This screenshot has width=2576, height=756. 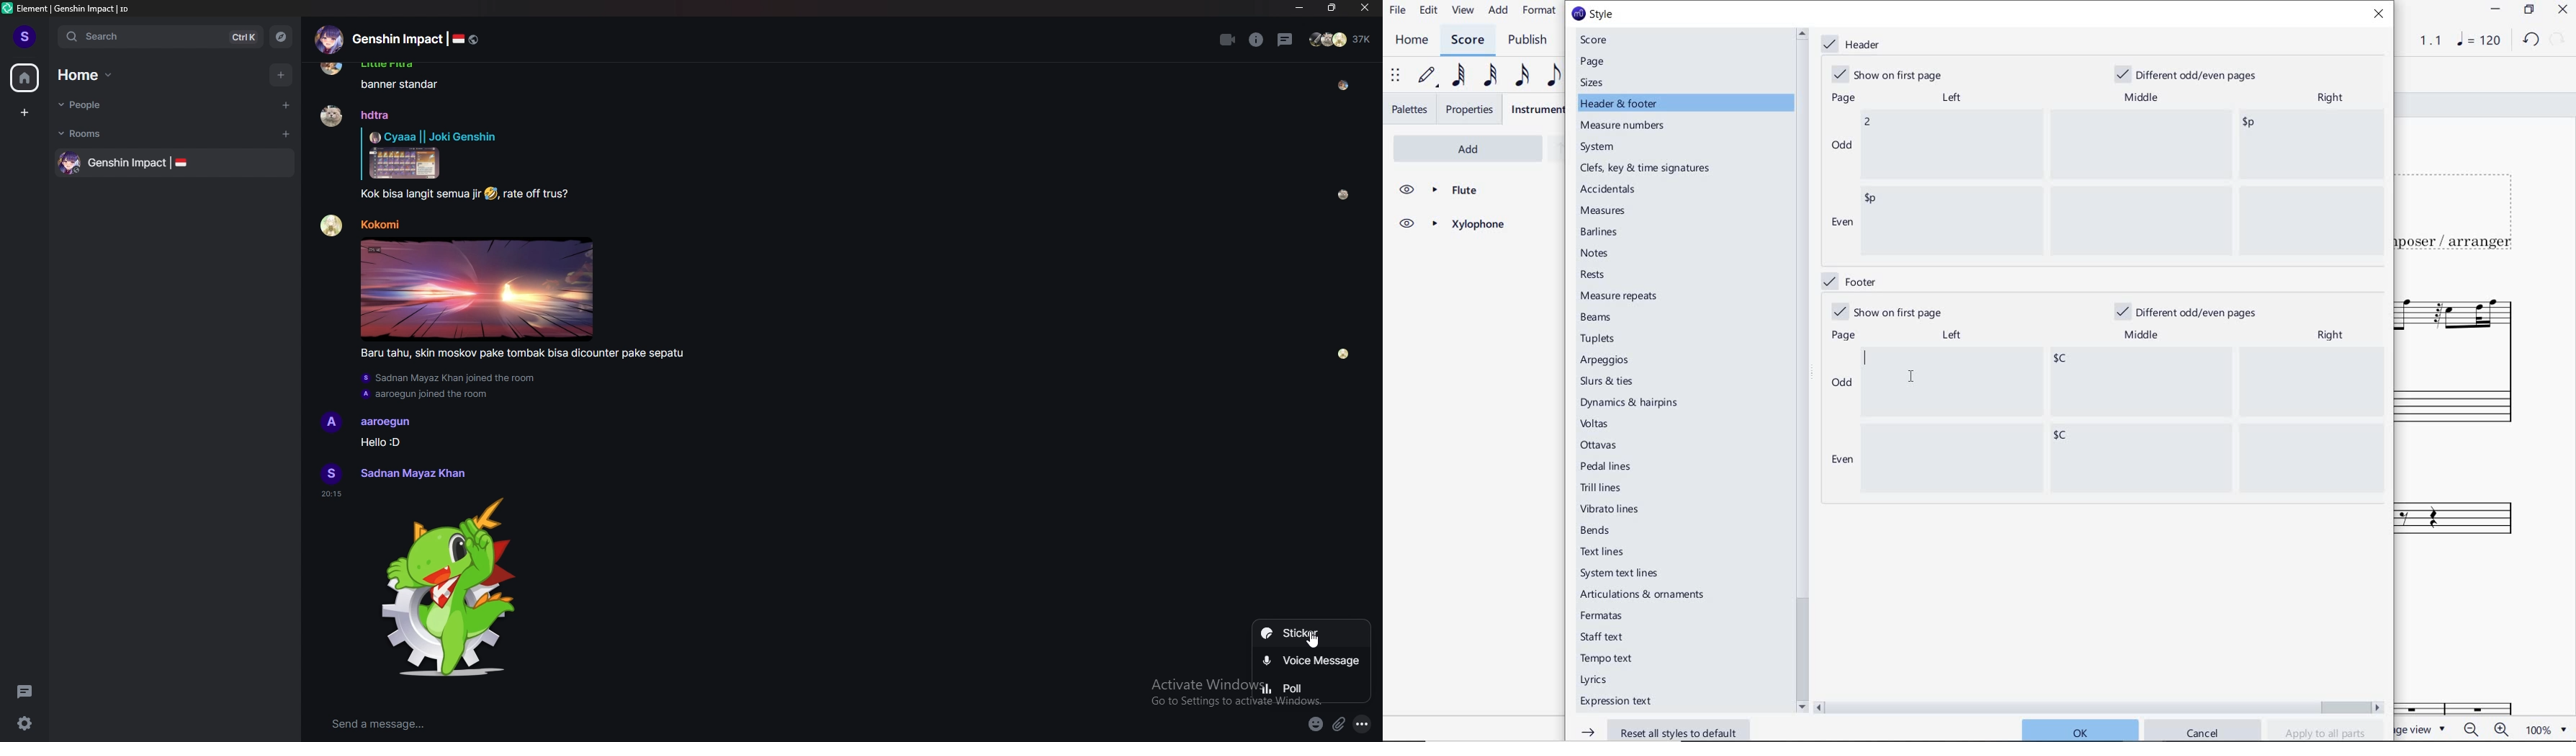 What do you see at coordinates (616, 725) in the screenshot?
I see `message box` at bounding box center [616, 725].